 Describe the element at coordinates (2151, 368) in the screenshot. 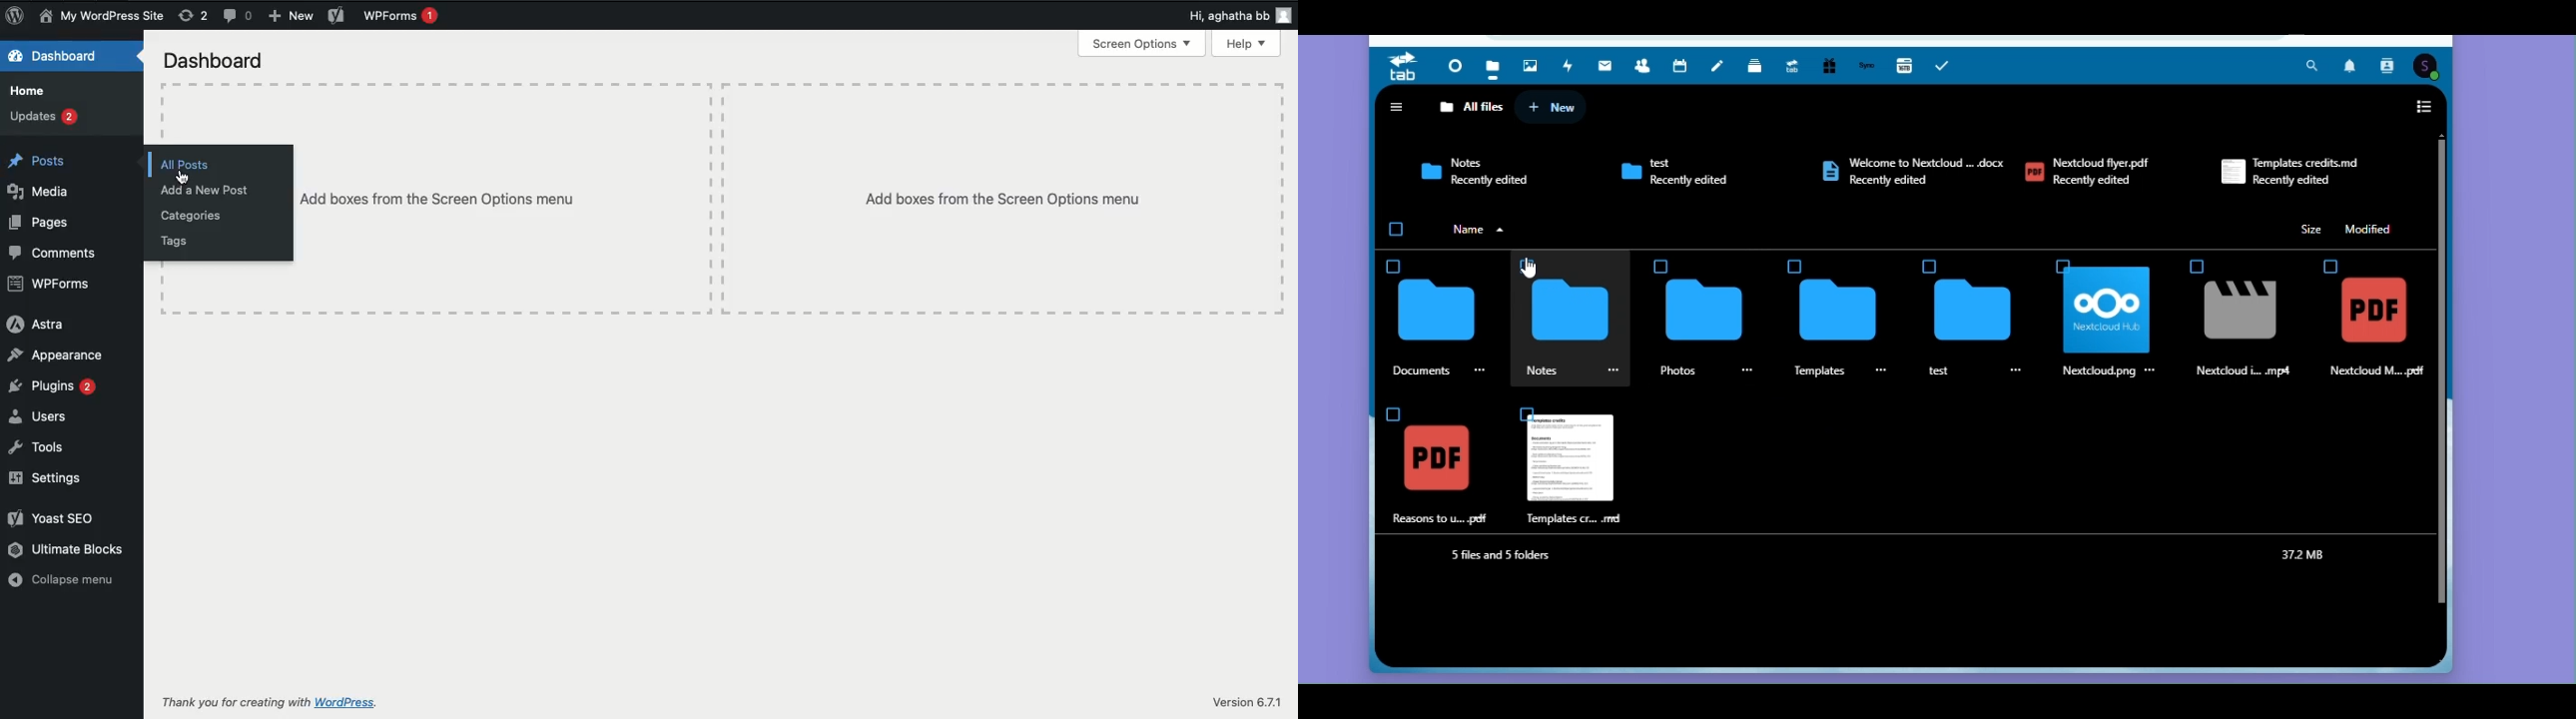

I see `Ellipsis` at that location.